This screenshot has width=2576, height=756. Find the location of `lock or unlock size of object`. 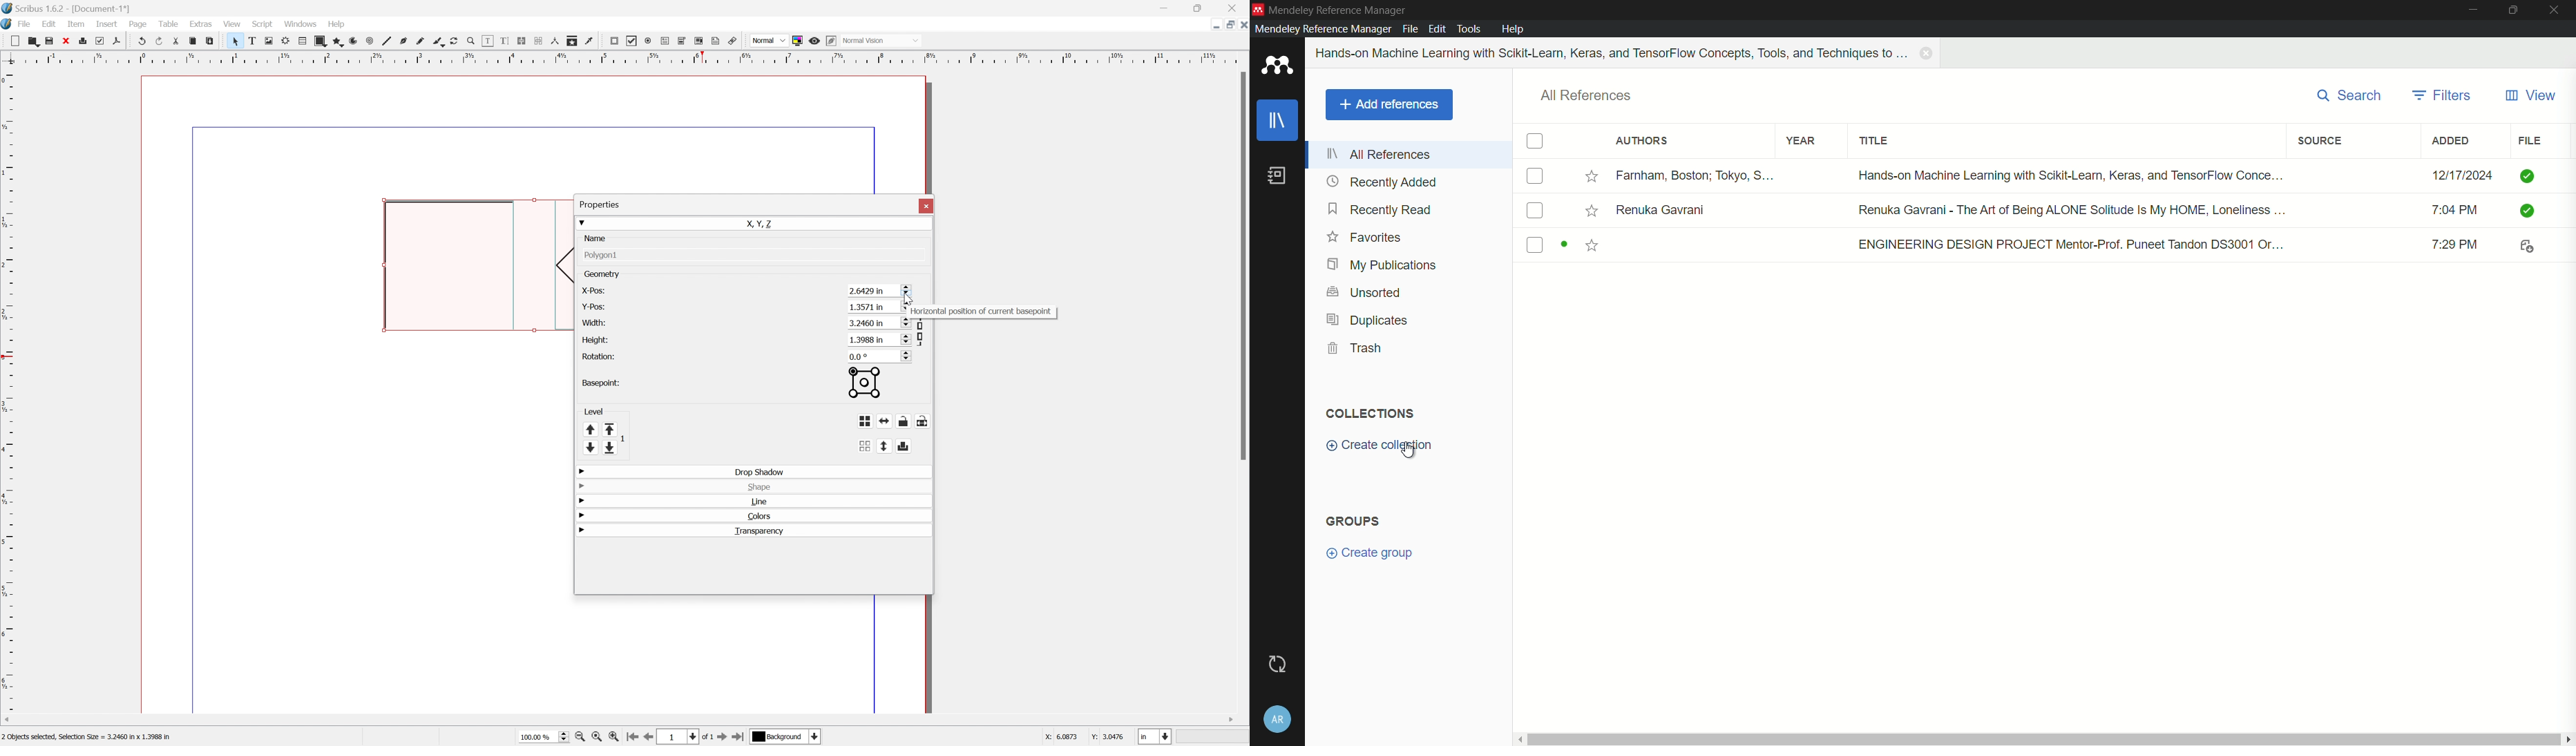

lock or unlock size of object is located at coordinates (925, 421).